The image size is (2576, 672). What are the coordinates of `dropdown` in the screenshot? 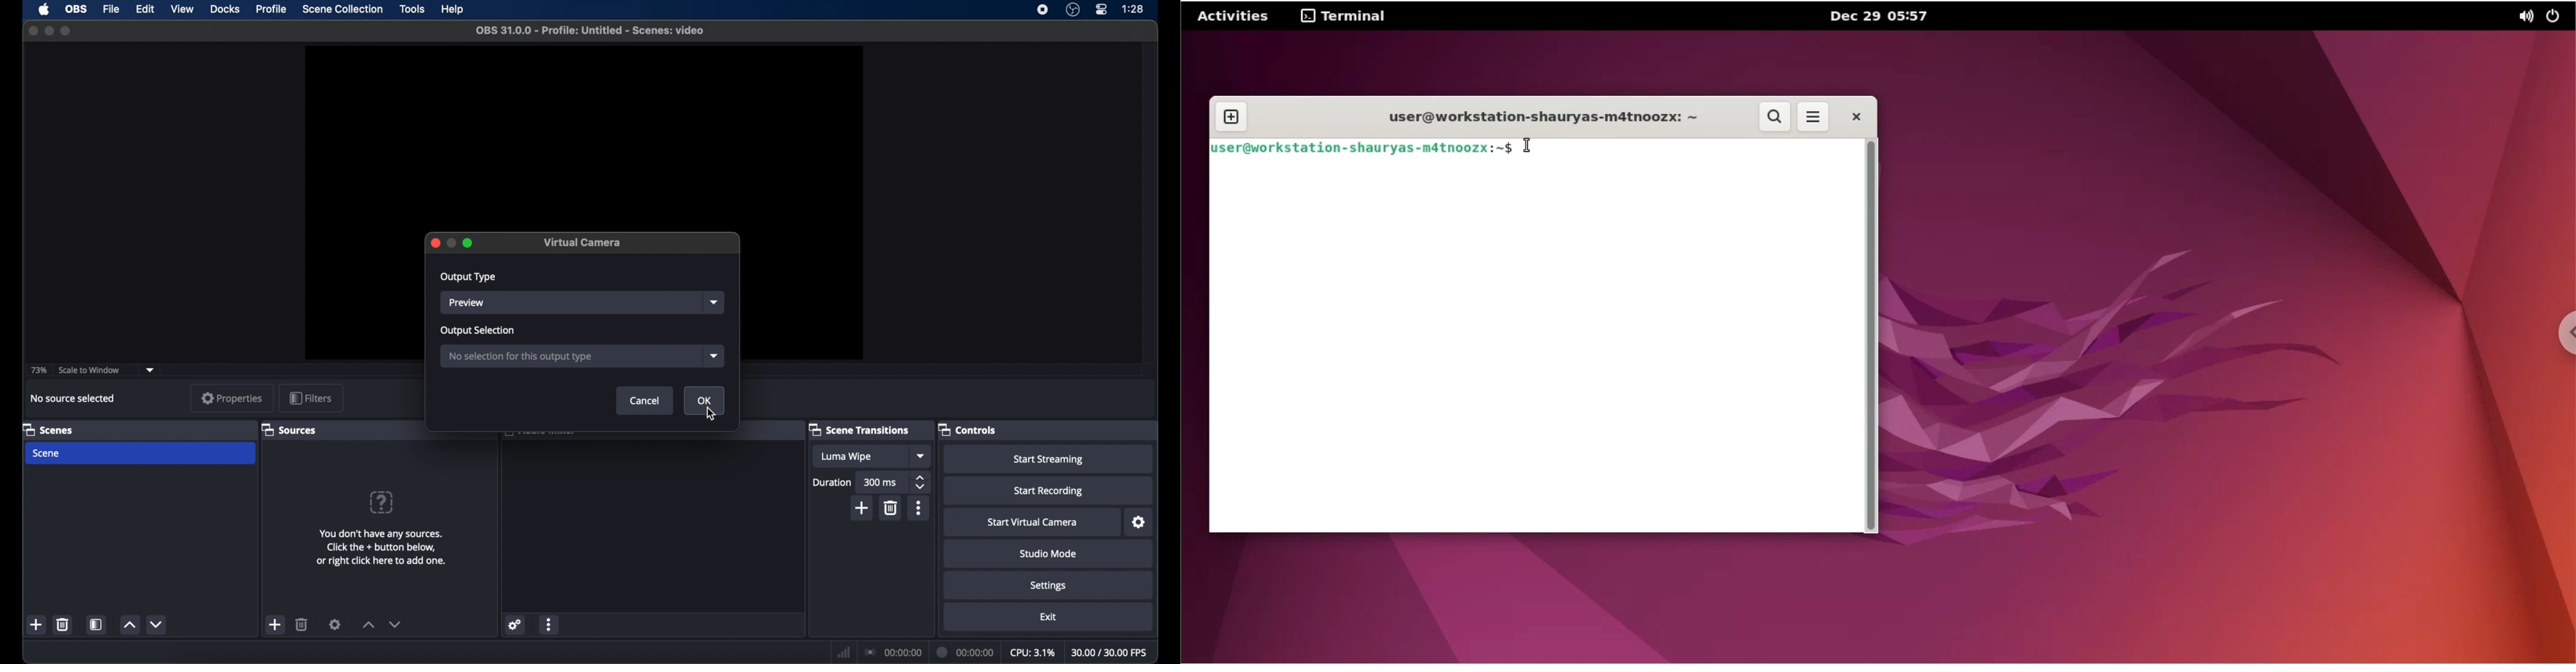 It's located at (715, 302).